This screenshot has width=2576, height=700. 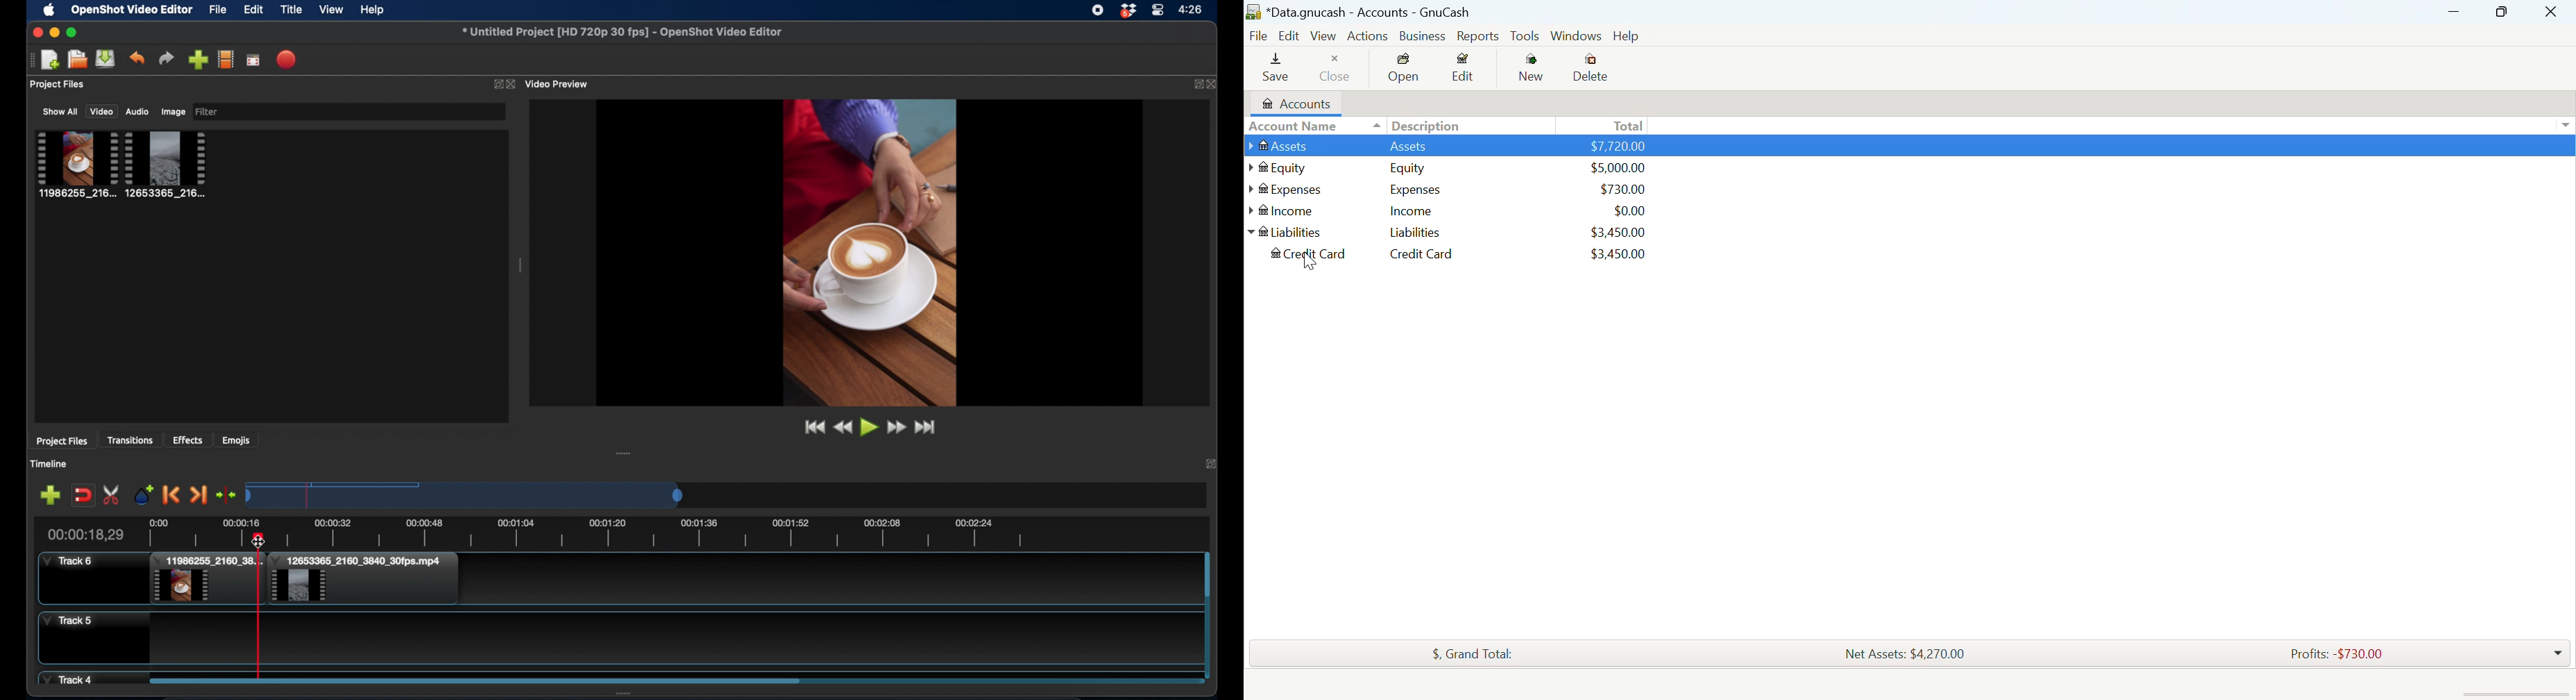 What do you see at coordinates (227, 496) in the screenshot?
I see `center the timeline playhead` at bounding box center [227, 496].